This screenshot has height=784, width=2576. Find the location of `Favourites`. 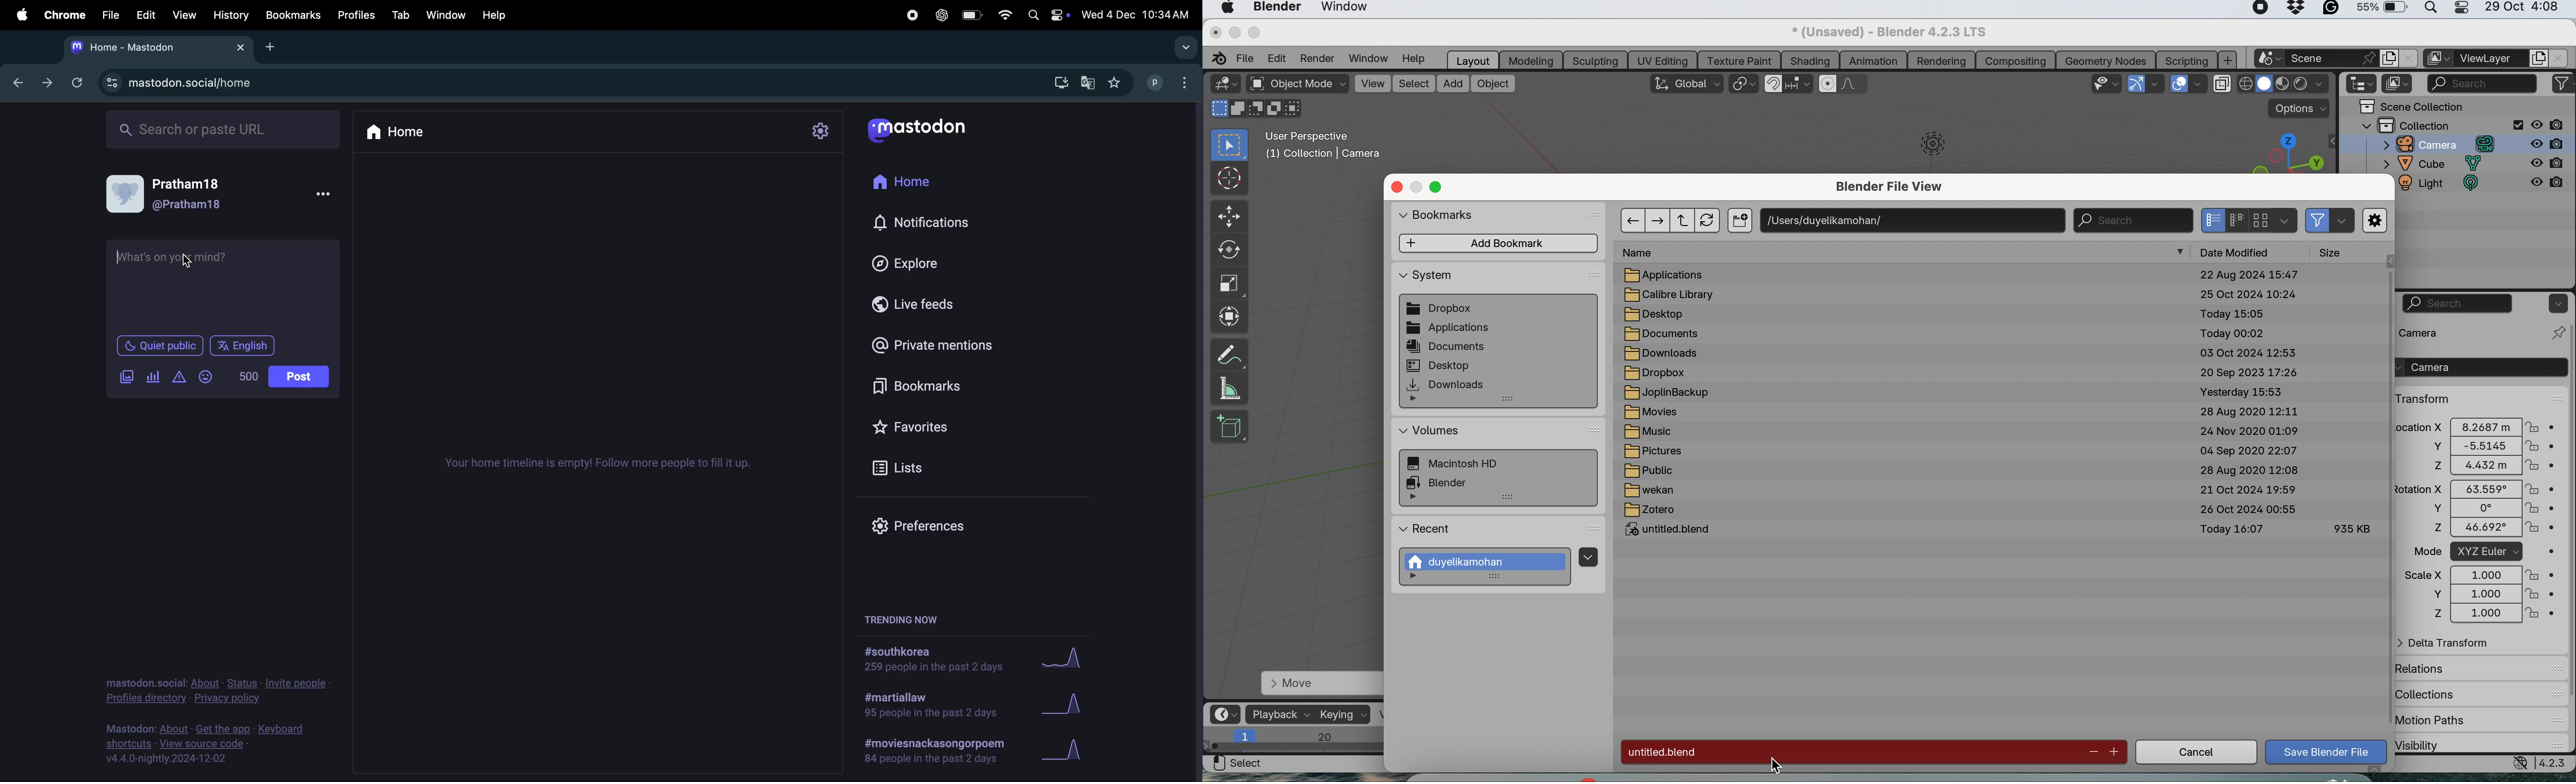

Favourites is located at coordinates (938, 423).